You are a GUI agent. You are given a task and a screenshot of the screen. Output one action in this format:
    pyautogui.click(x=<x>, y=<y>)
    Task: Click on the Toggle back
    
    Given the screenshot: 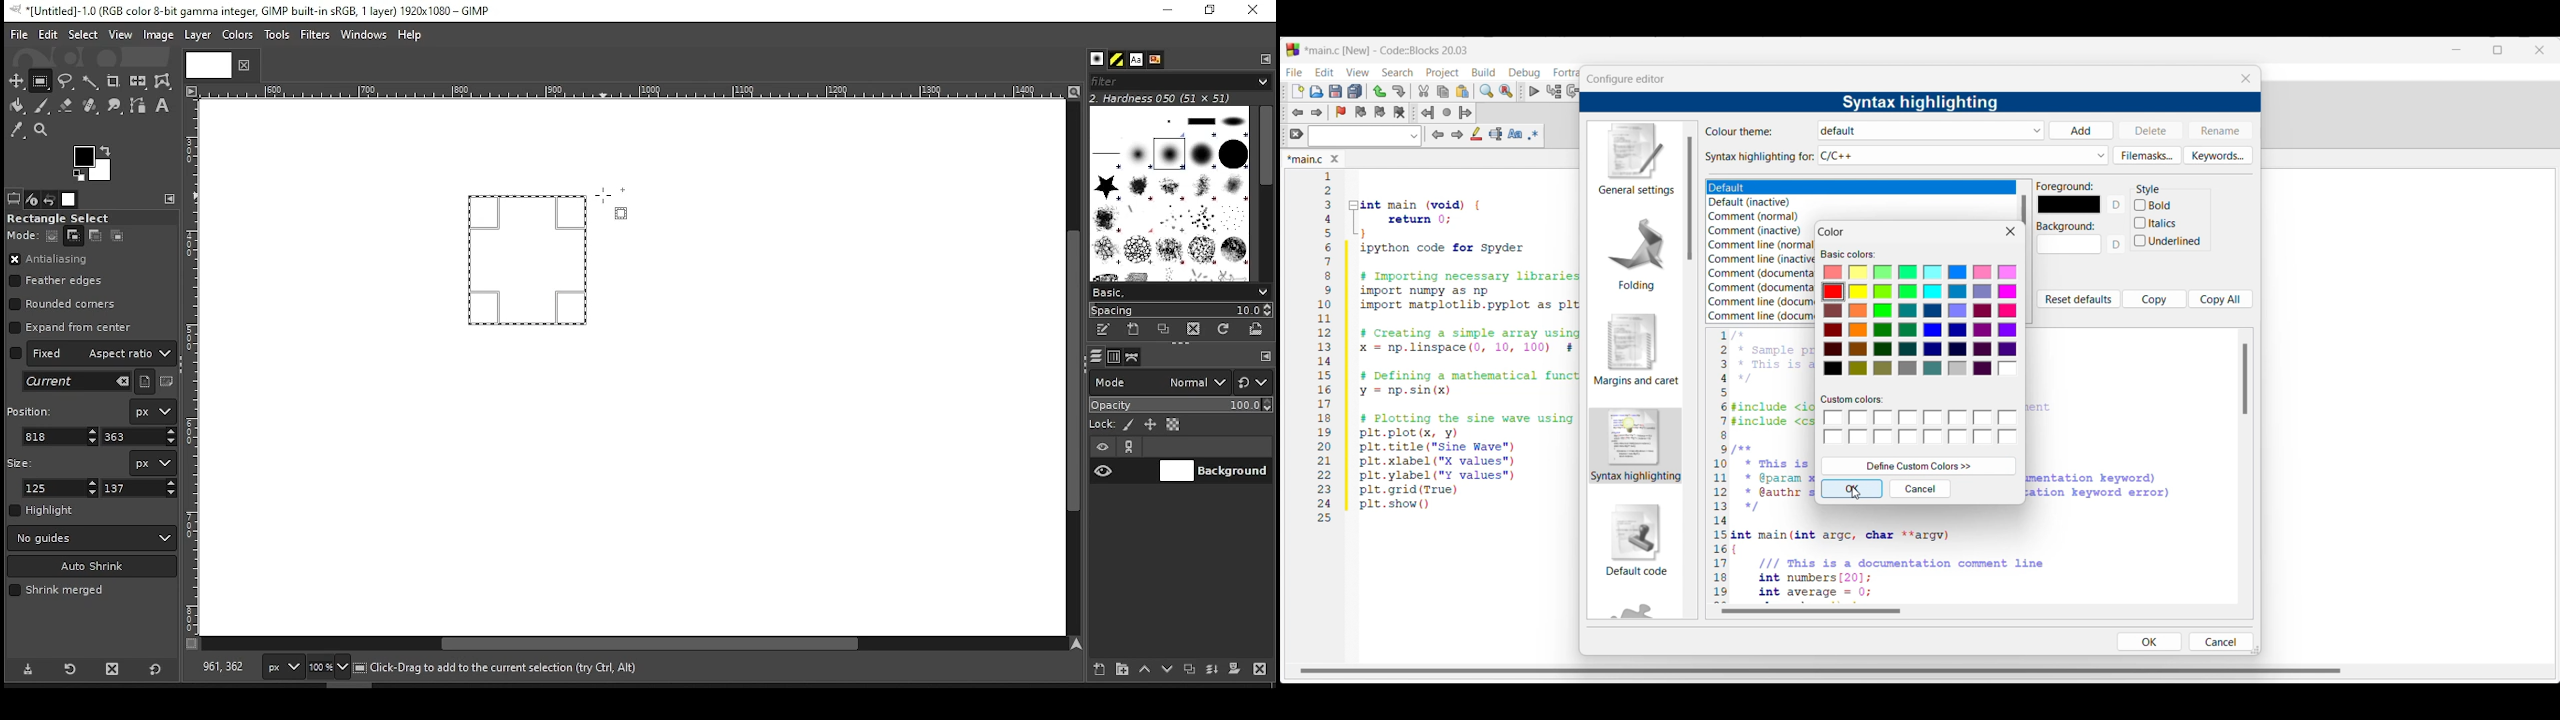 What is the action you would take?
    pyautogui.click(x=1297, y=113)
    